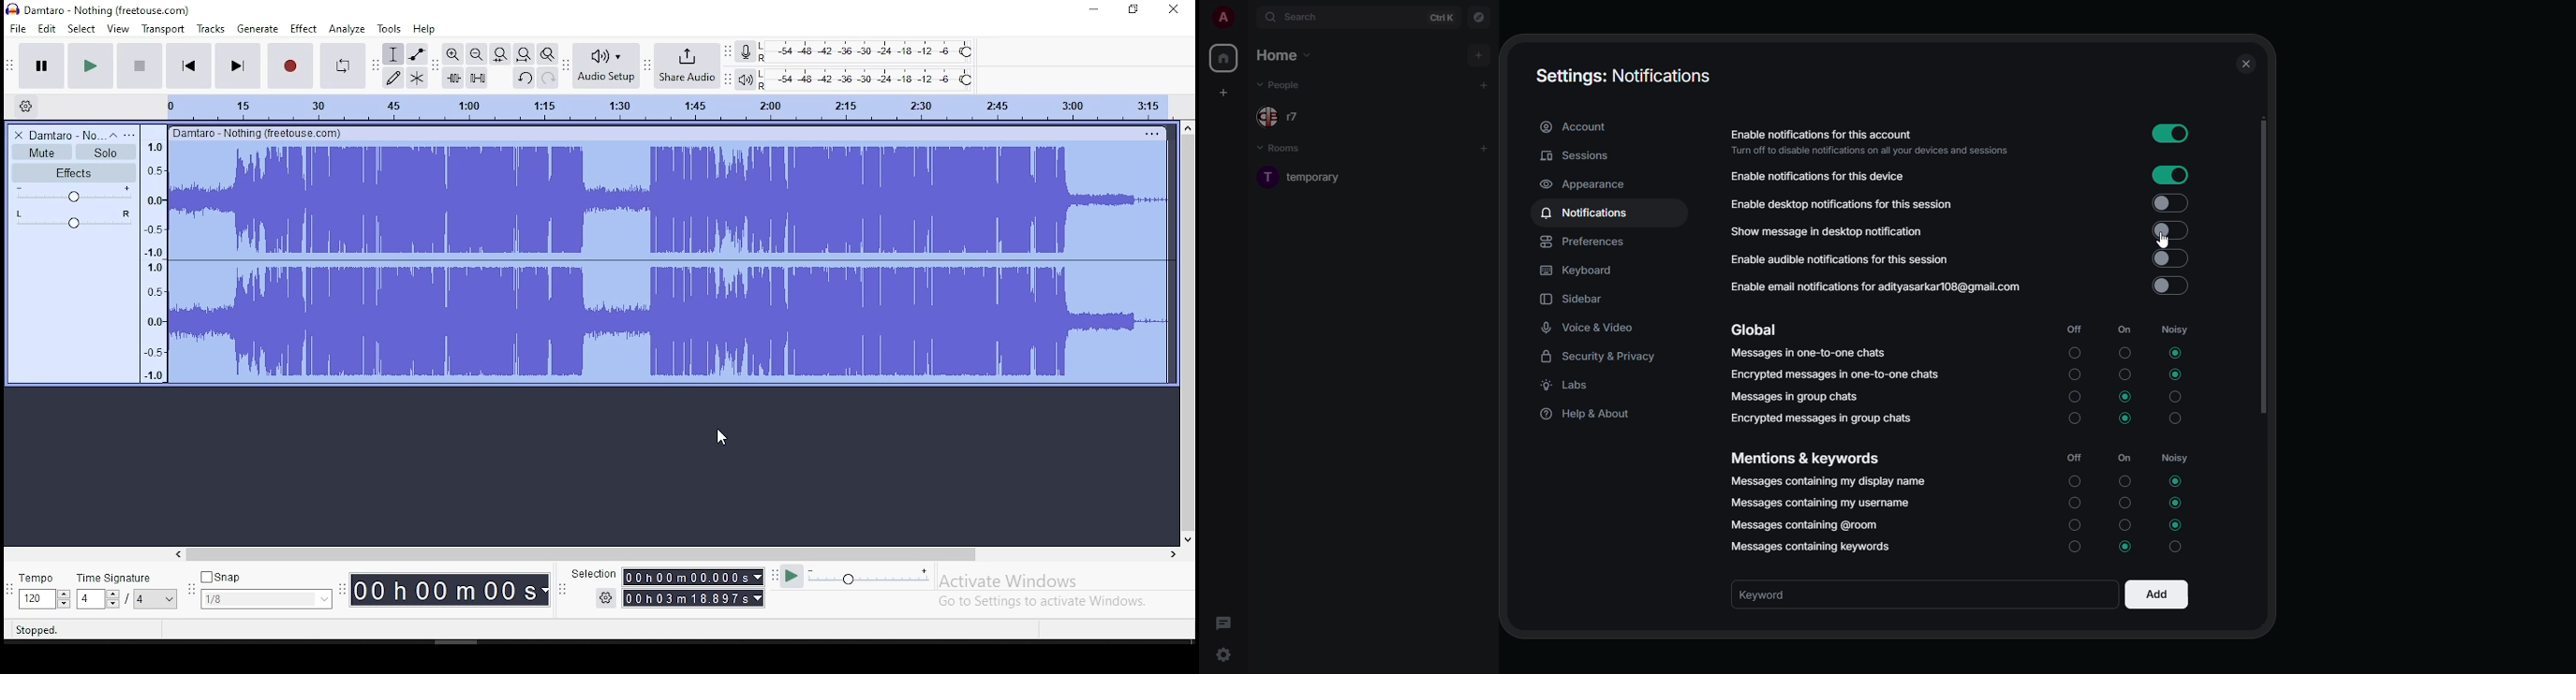 This screenshot has width=2576, height=700. I want to click on share audio, so click(688, 64).